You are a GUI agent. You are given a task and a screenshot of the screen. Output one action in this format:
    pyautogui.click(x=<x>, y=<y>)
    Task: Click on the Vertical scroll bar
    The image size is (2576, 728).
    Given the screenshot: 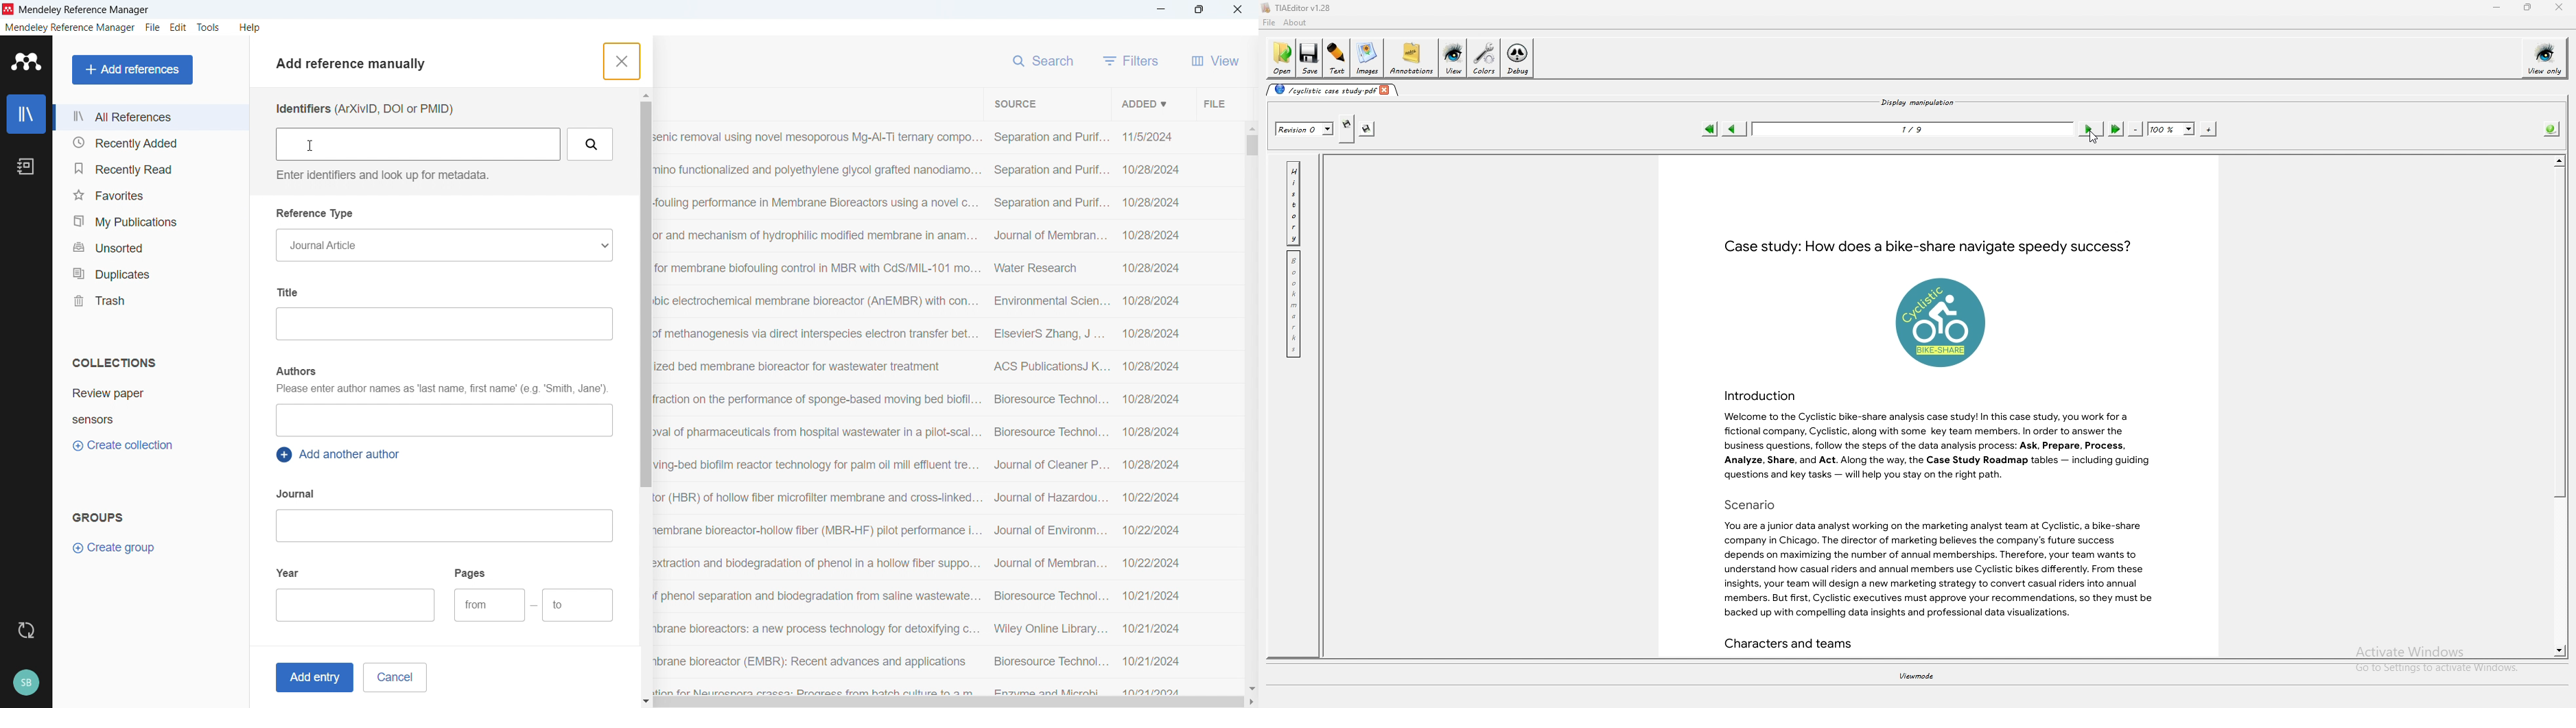 What is the action you would take?
    pyautogui.click(x=644, y=294)
    